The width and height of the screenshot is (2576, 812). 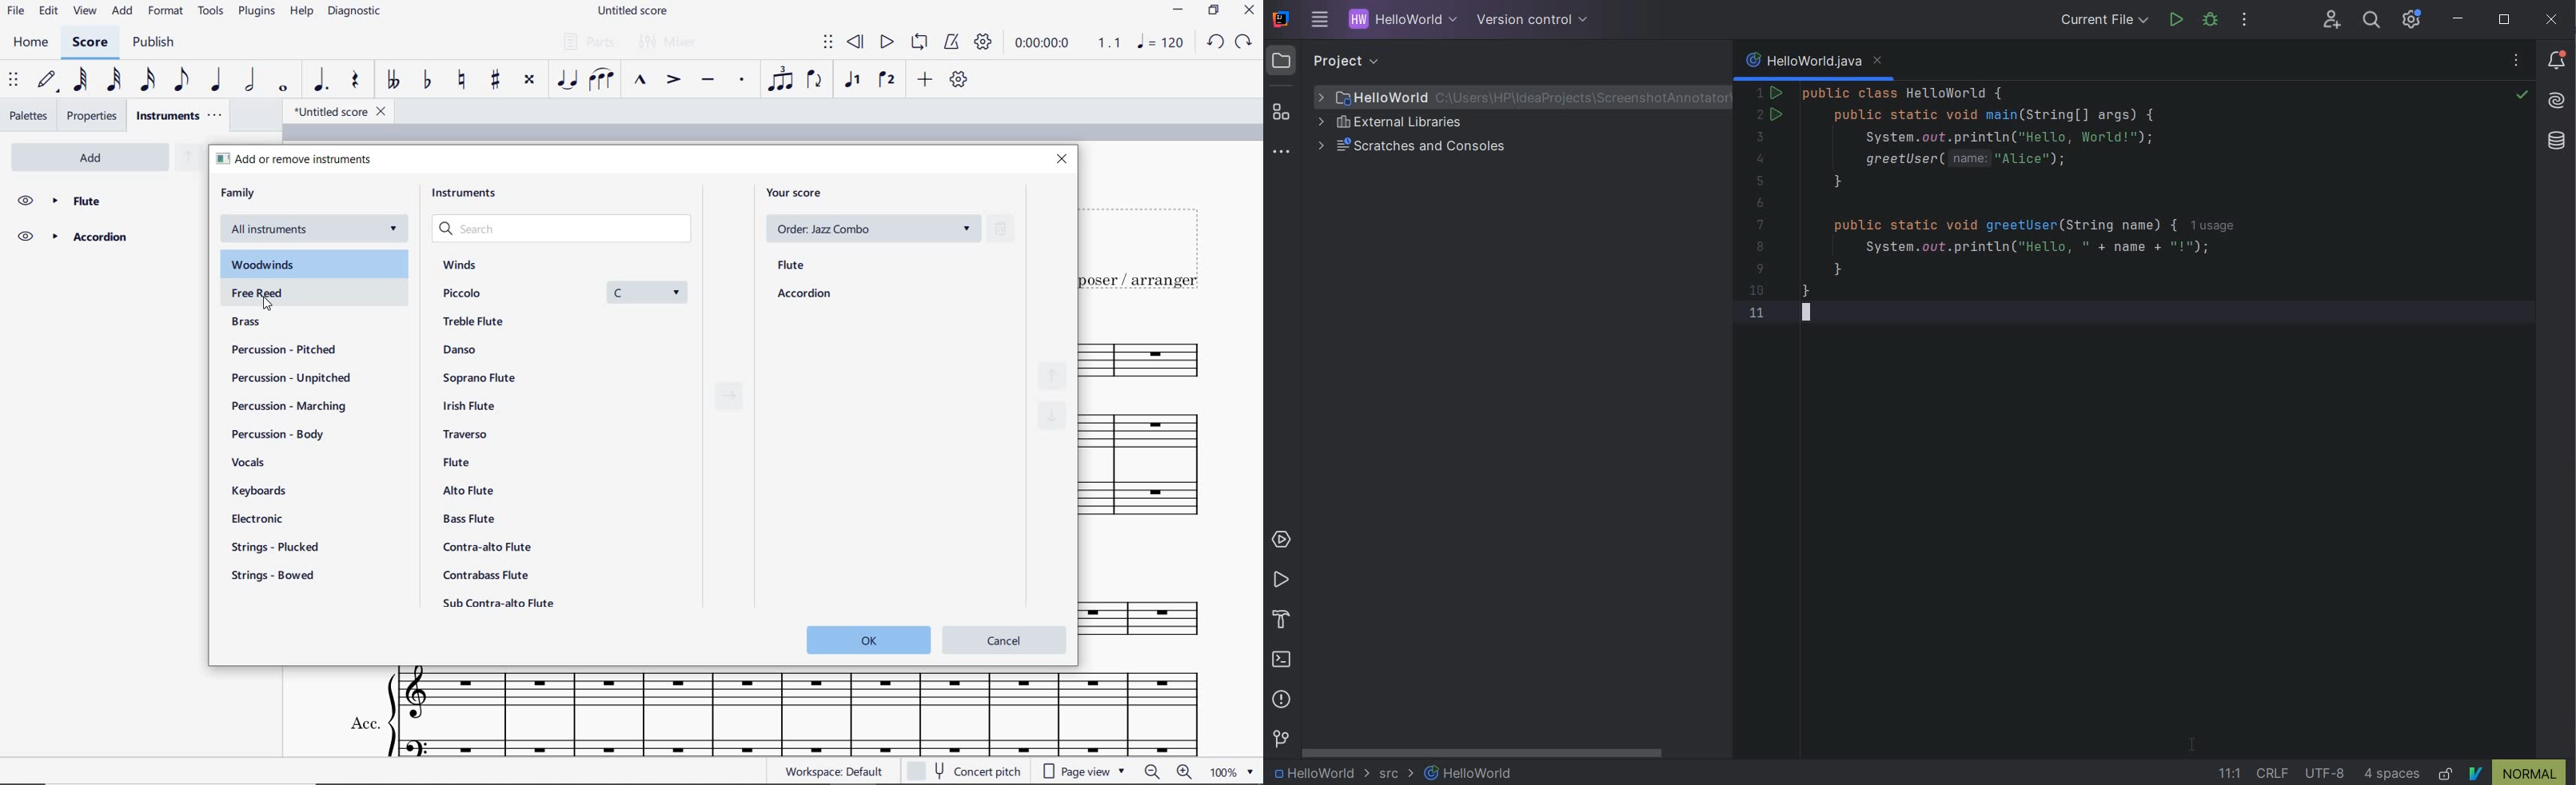 What do you see at coordinates (15, 10) in the screenshot?
I see `FILE` at bounding box center [15, 10].